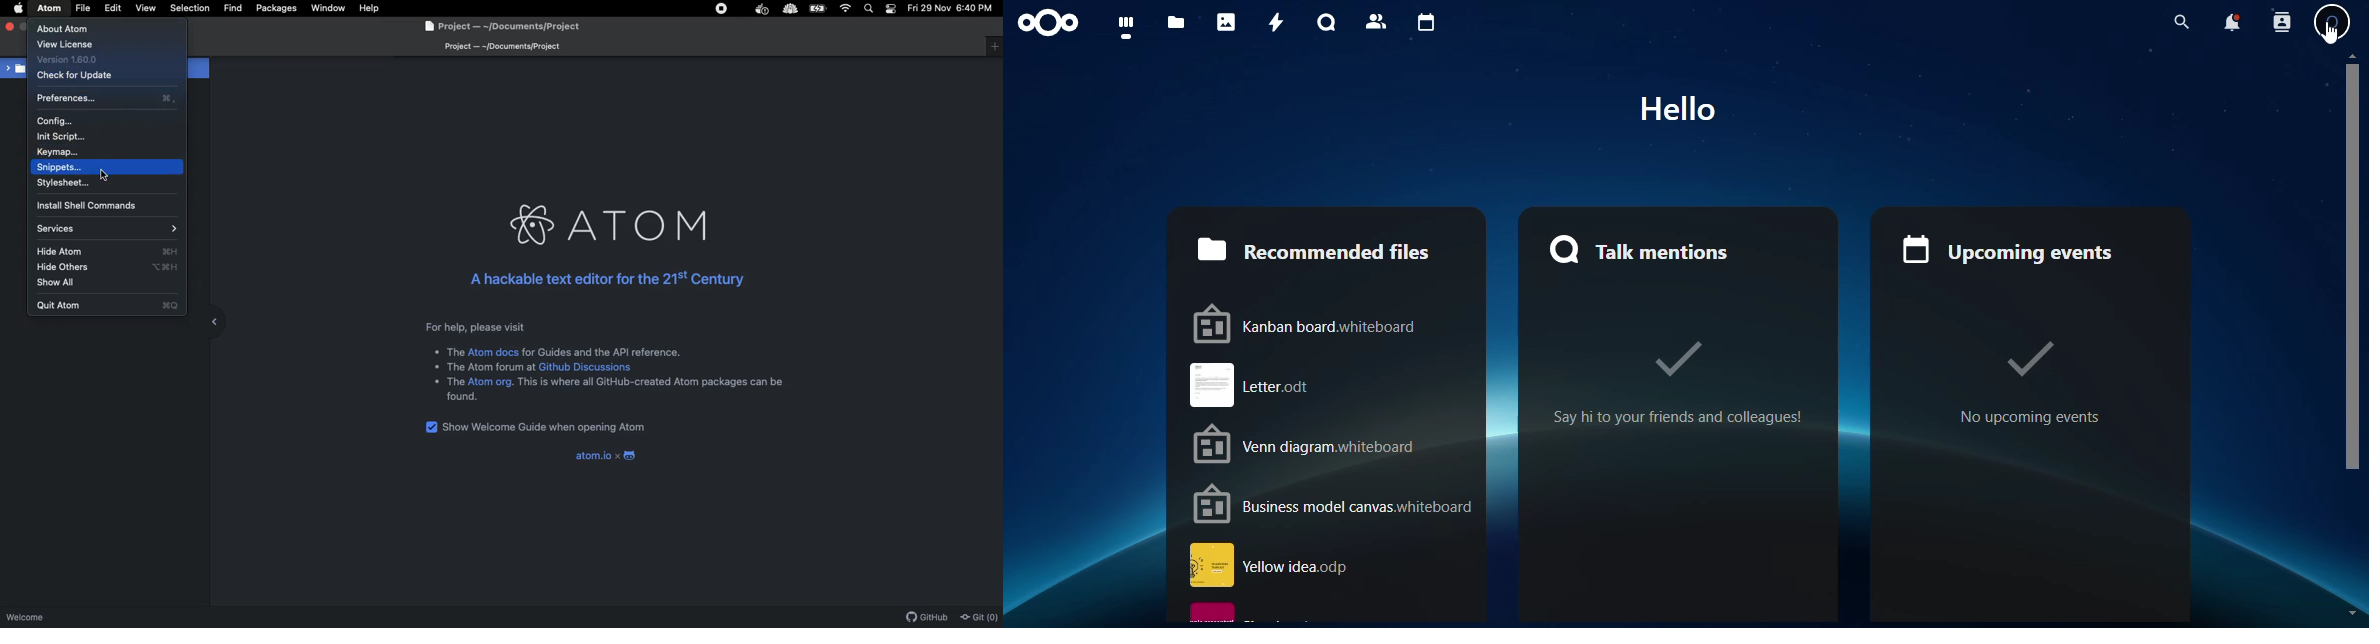  Describe the element at coordinates (2332, 22) in the screenshot. I see `profile` at that location.